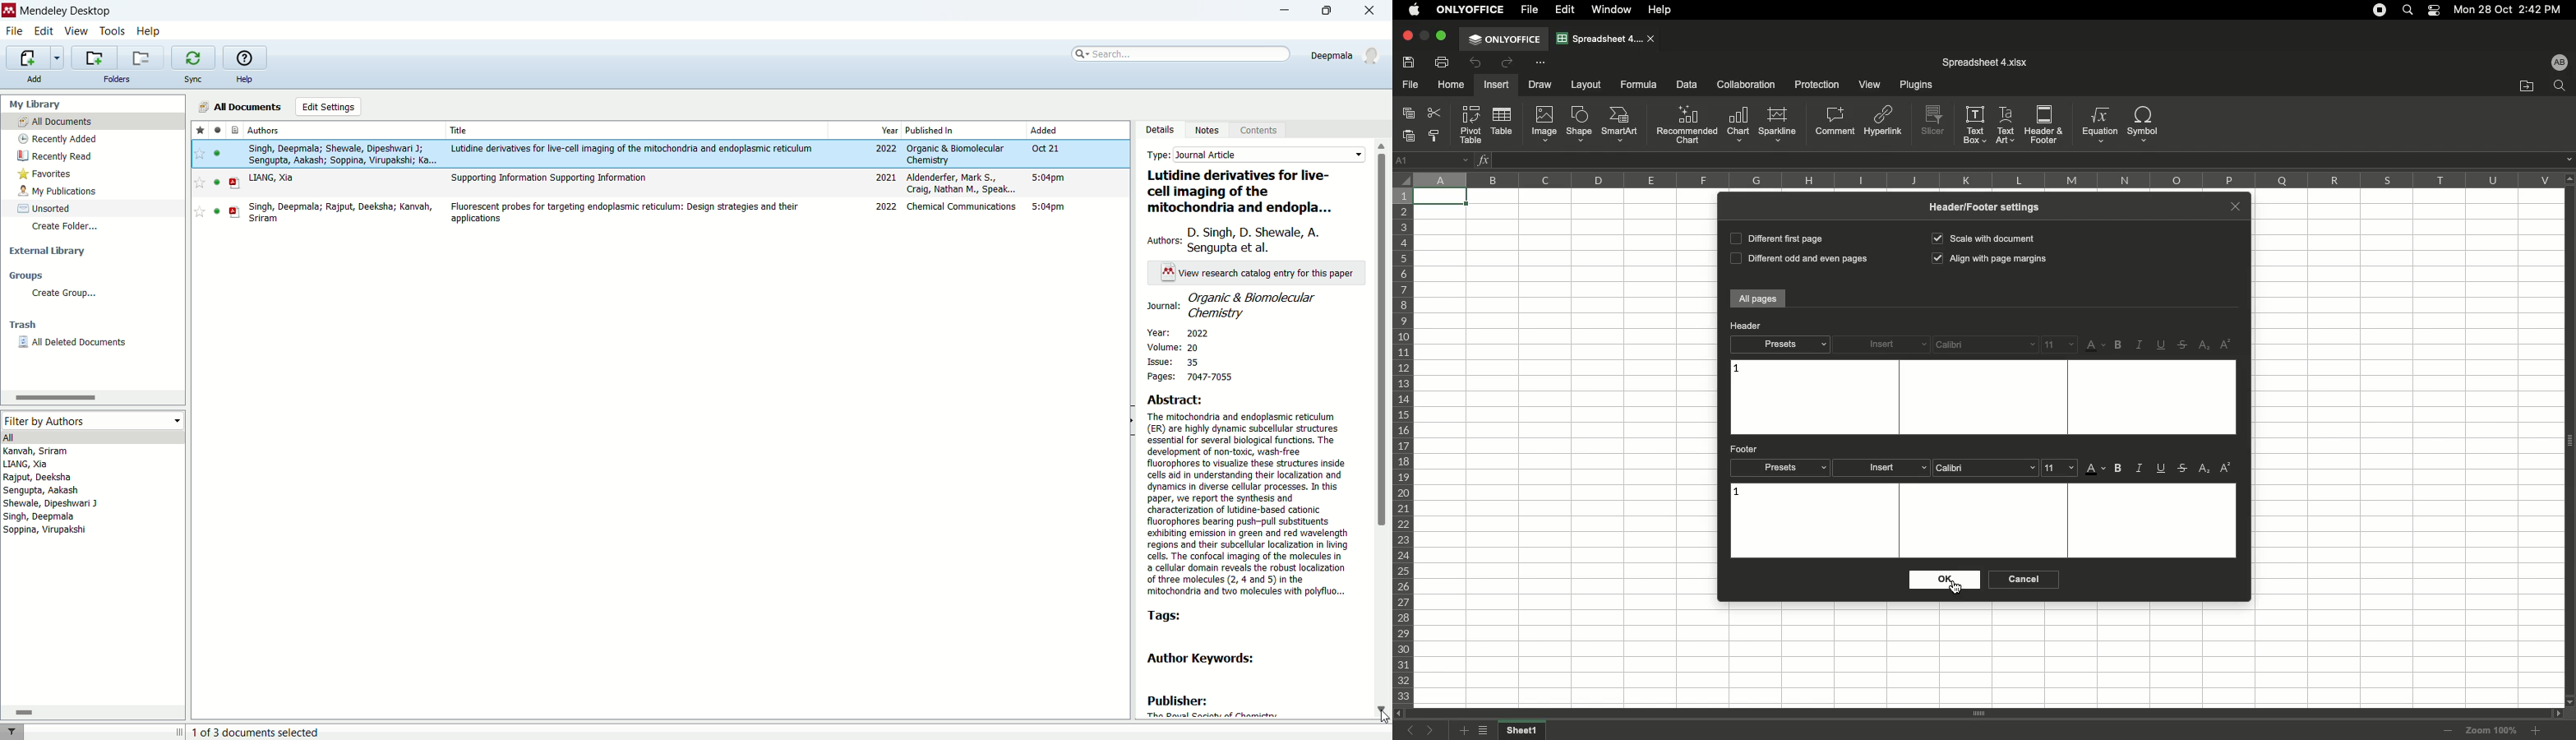 The image size is (2576, 756). I want to click on title, so click(461, 130).